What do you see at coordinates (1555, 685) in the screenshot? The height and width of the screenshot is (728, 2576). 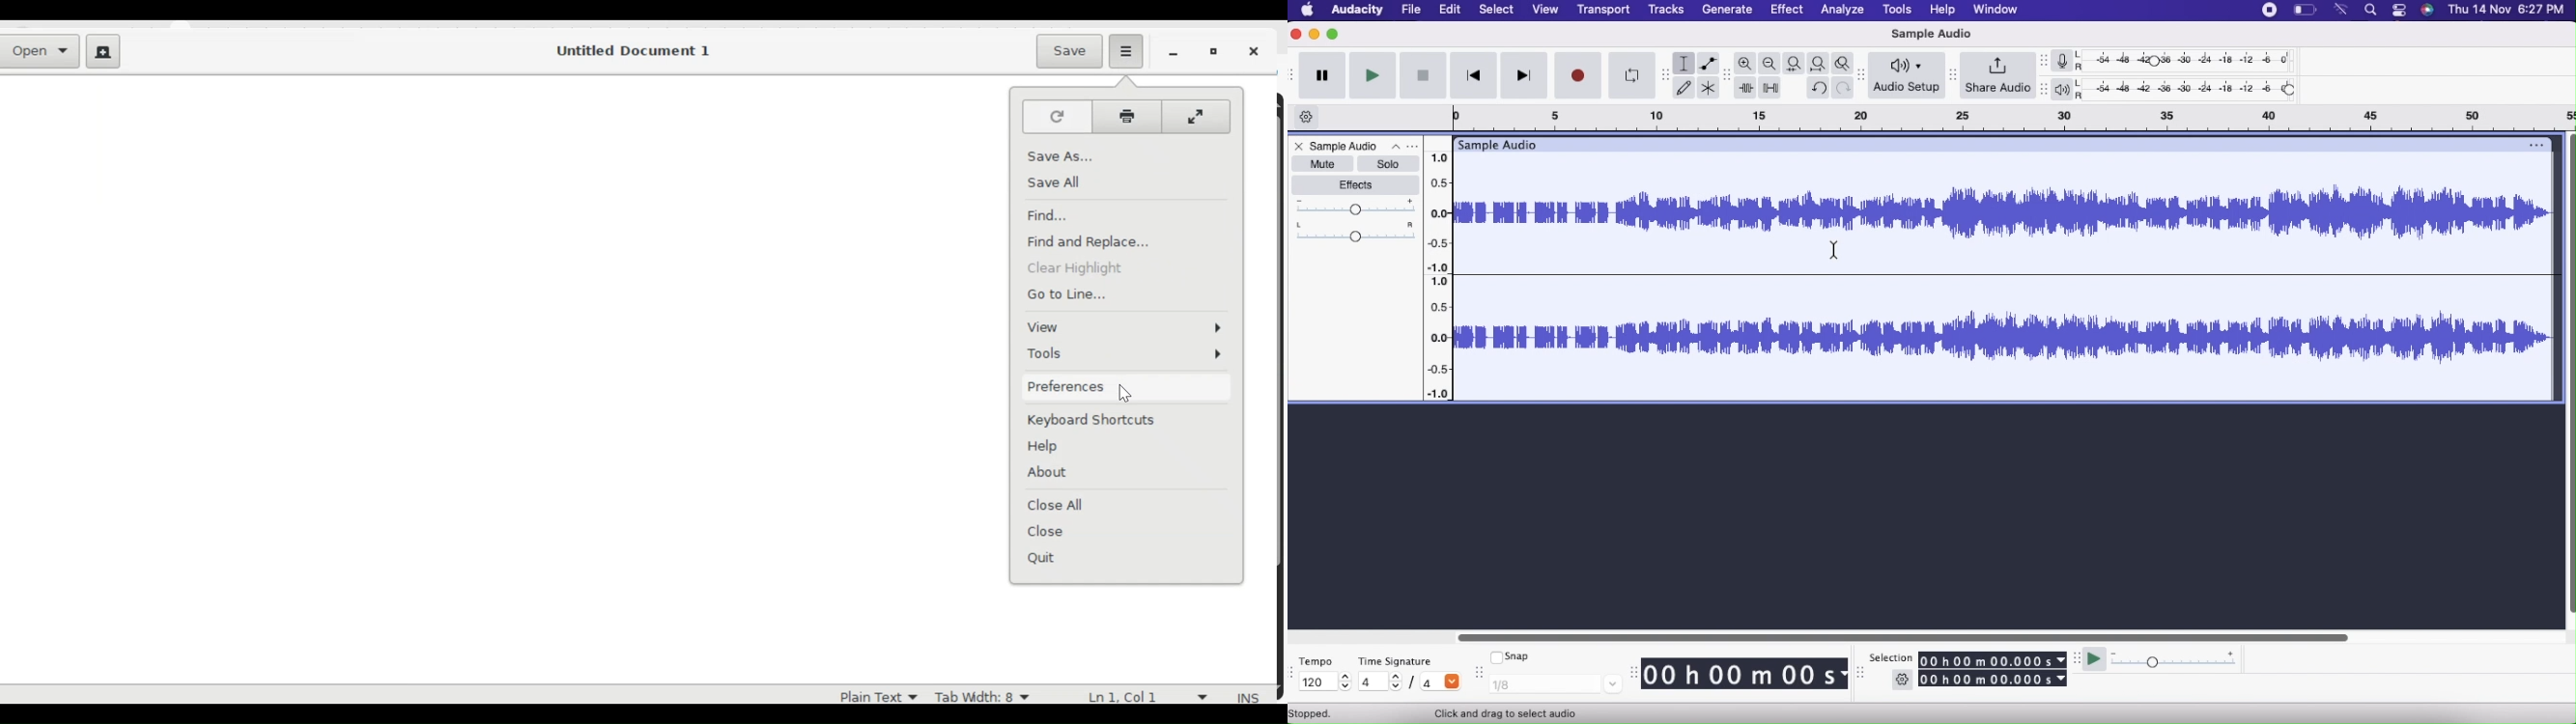 I see `1/8` at bounding box center [1555, 685].